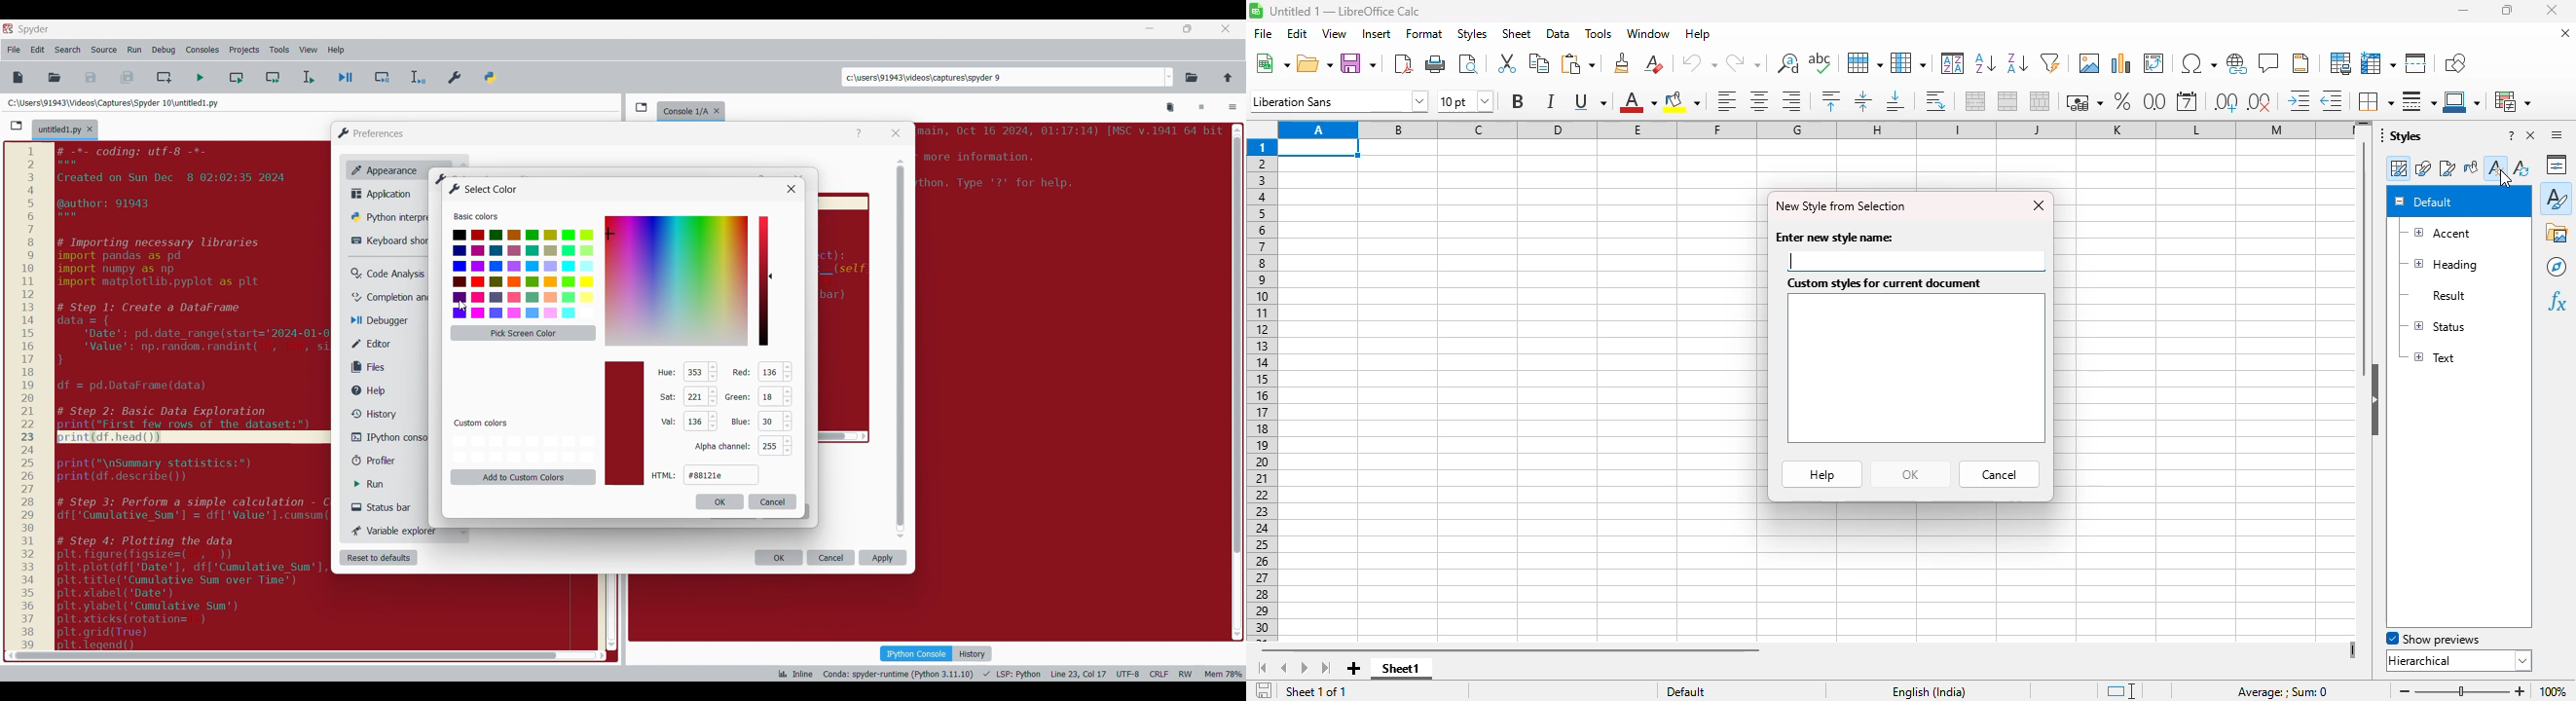 This screenshot has height=728, width=2576. Describe the element at coordinates (92, 77) in the screenshot. I see `Save file` at that location.